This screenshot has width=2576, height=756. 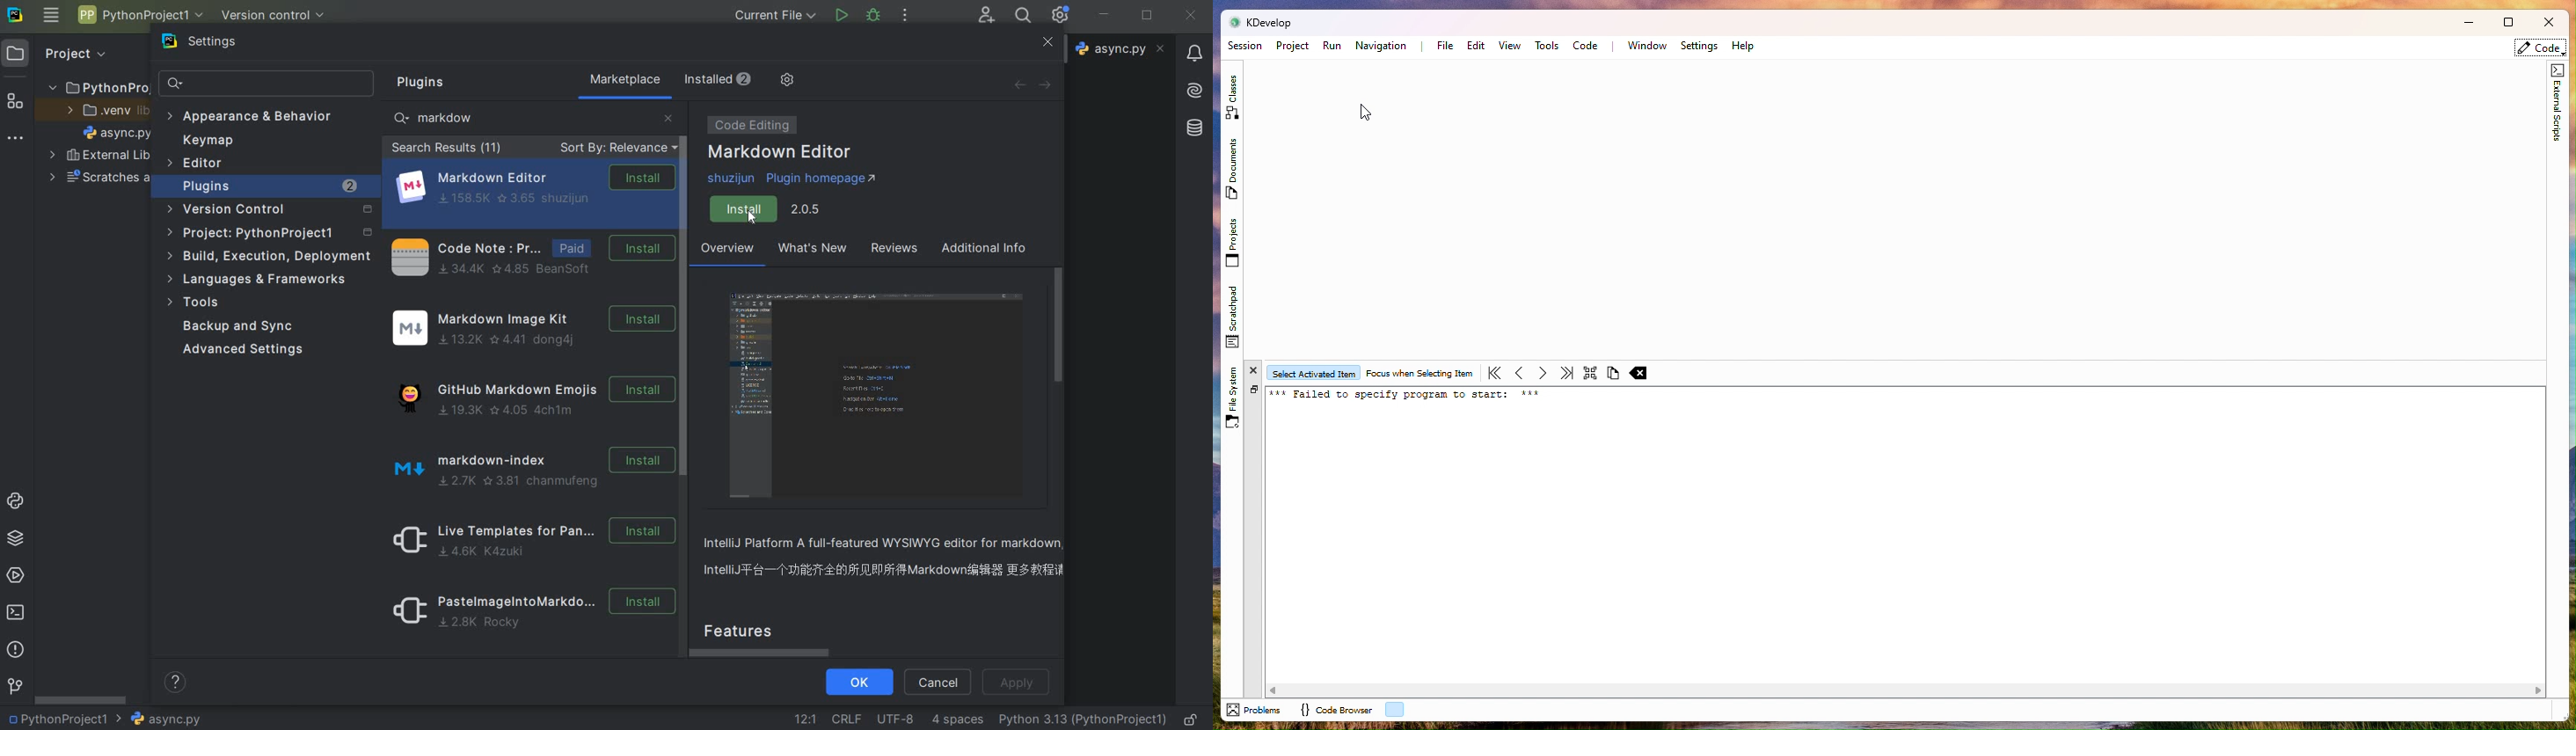 What do you see at coordinates (2463, 24) in the screenshot?
I see `Minimize` at bounding box center [2463, 24].